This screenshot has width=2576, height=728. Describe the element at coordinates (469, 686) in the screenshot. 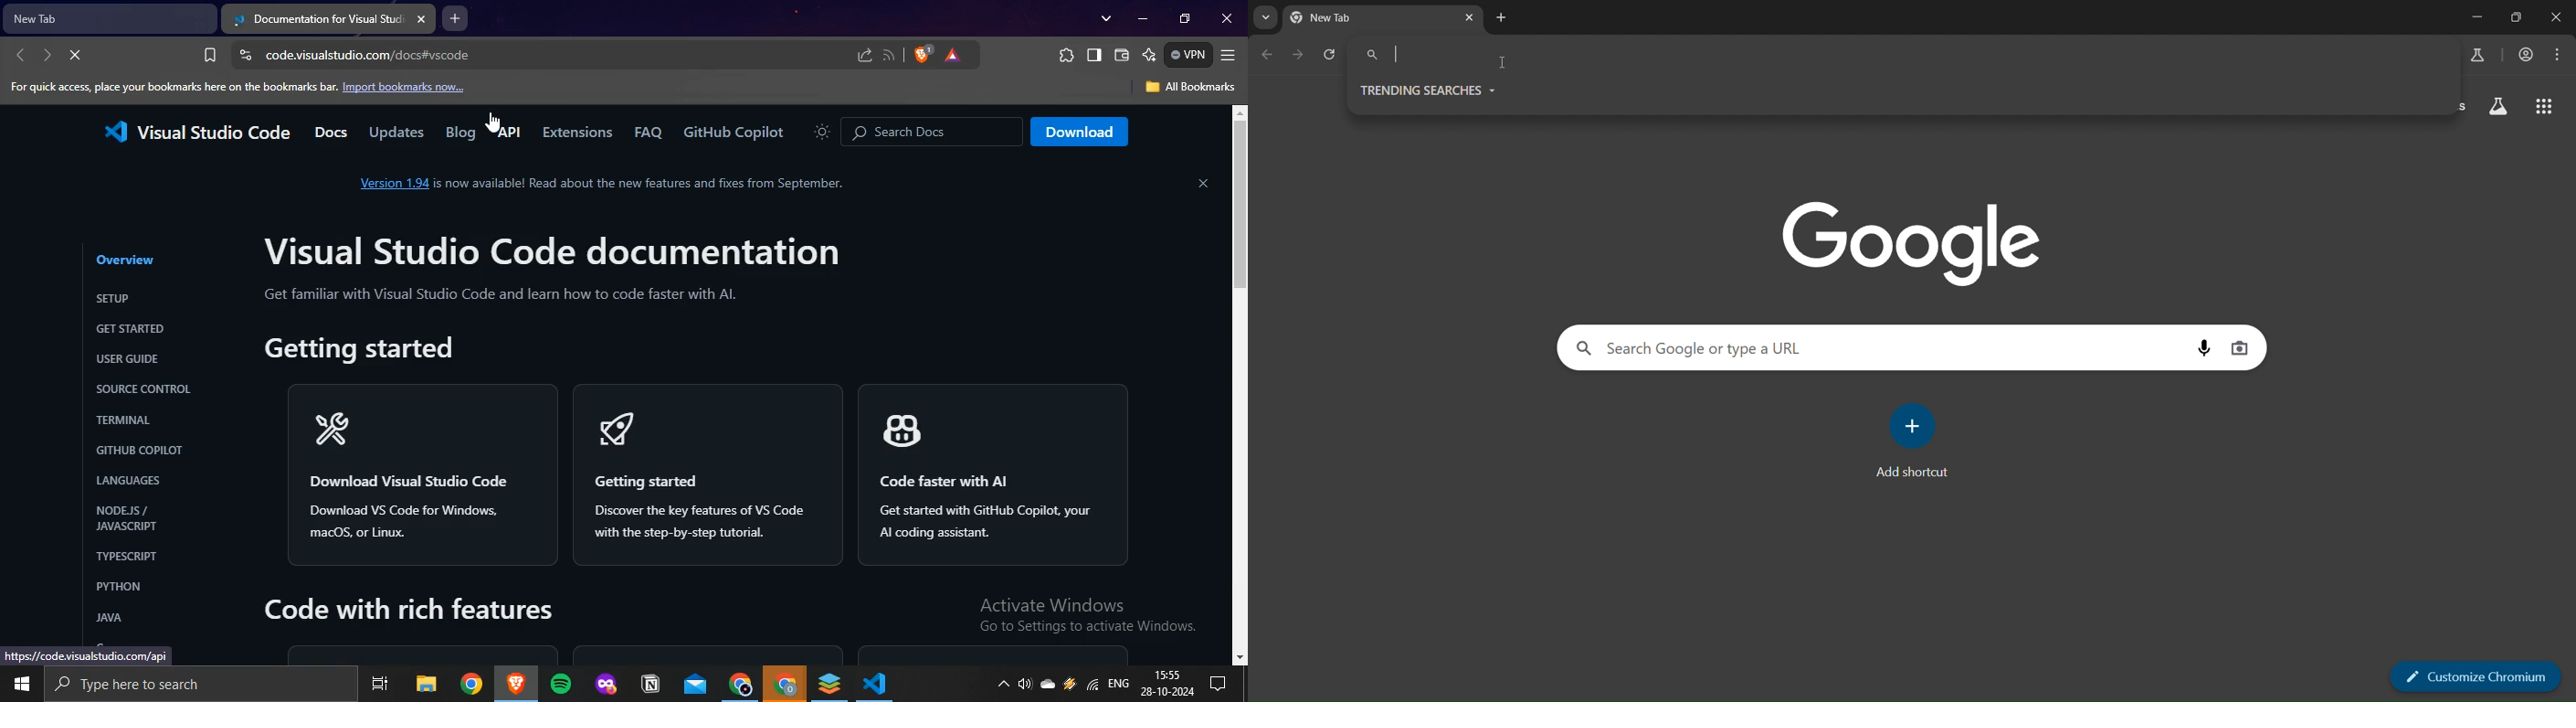

I see `google chrome` at that location.